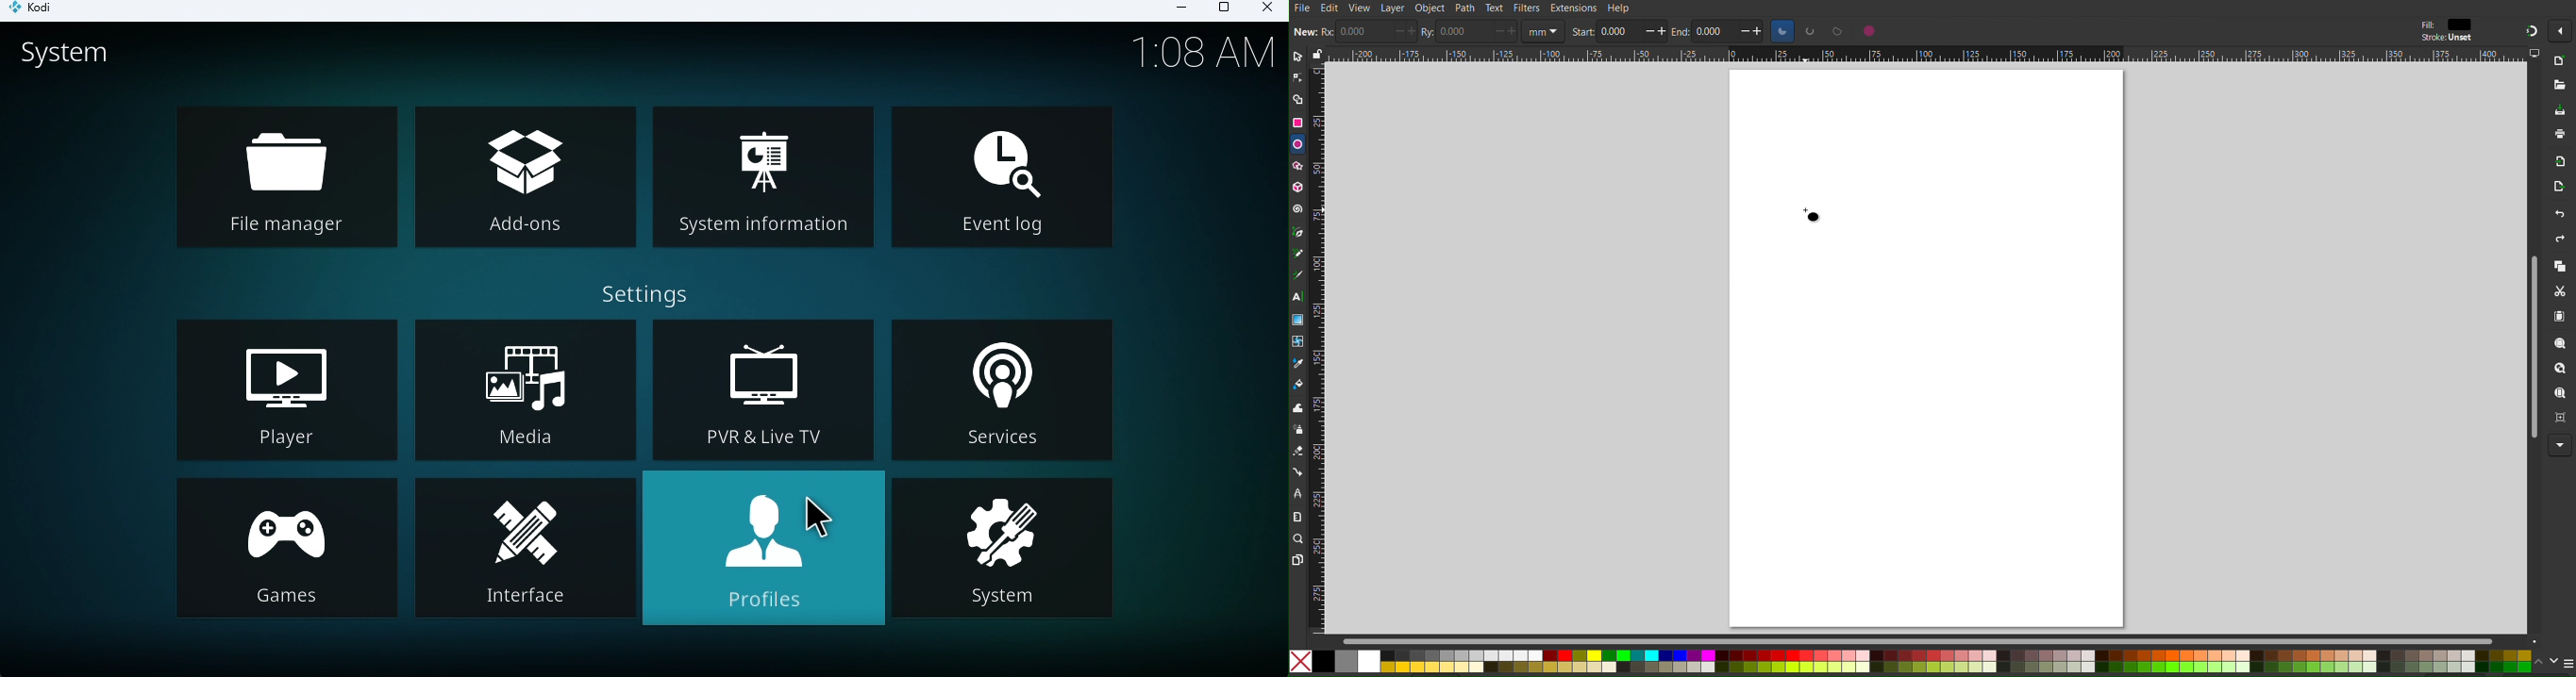  Describe the element at coordinates (1426, 34) in the screenshot. I see `ry` at that location.